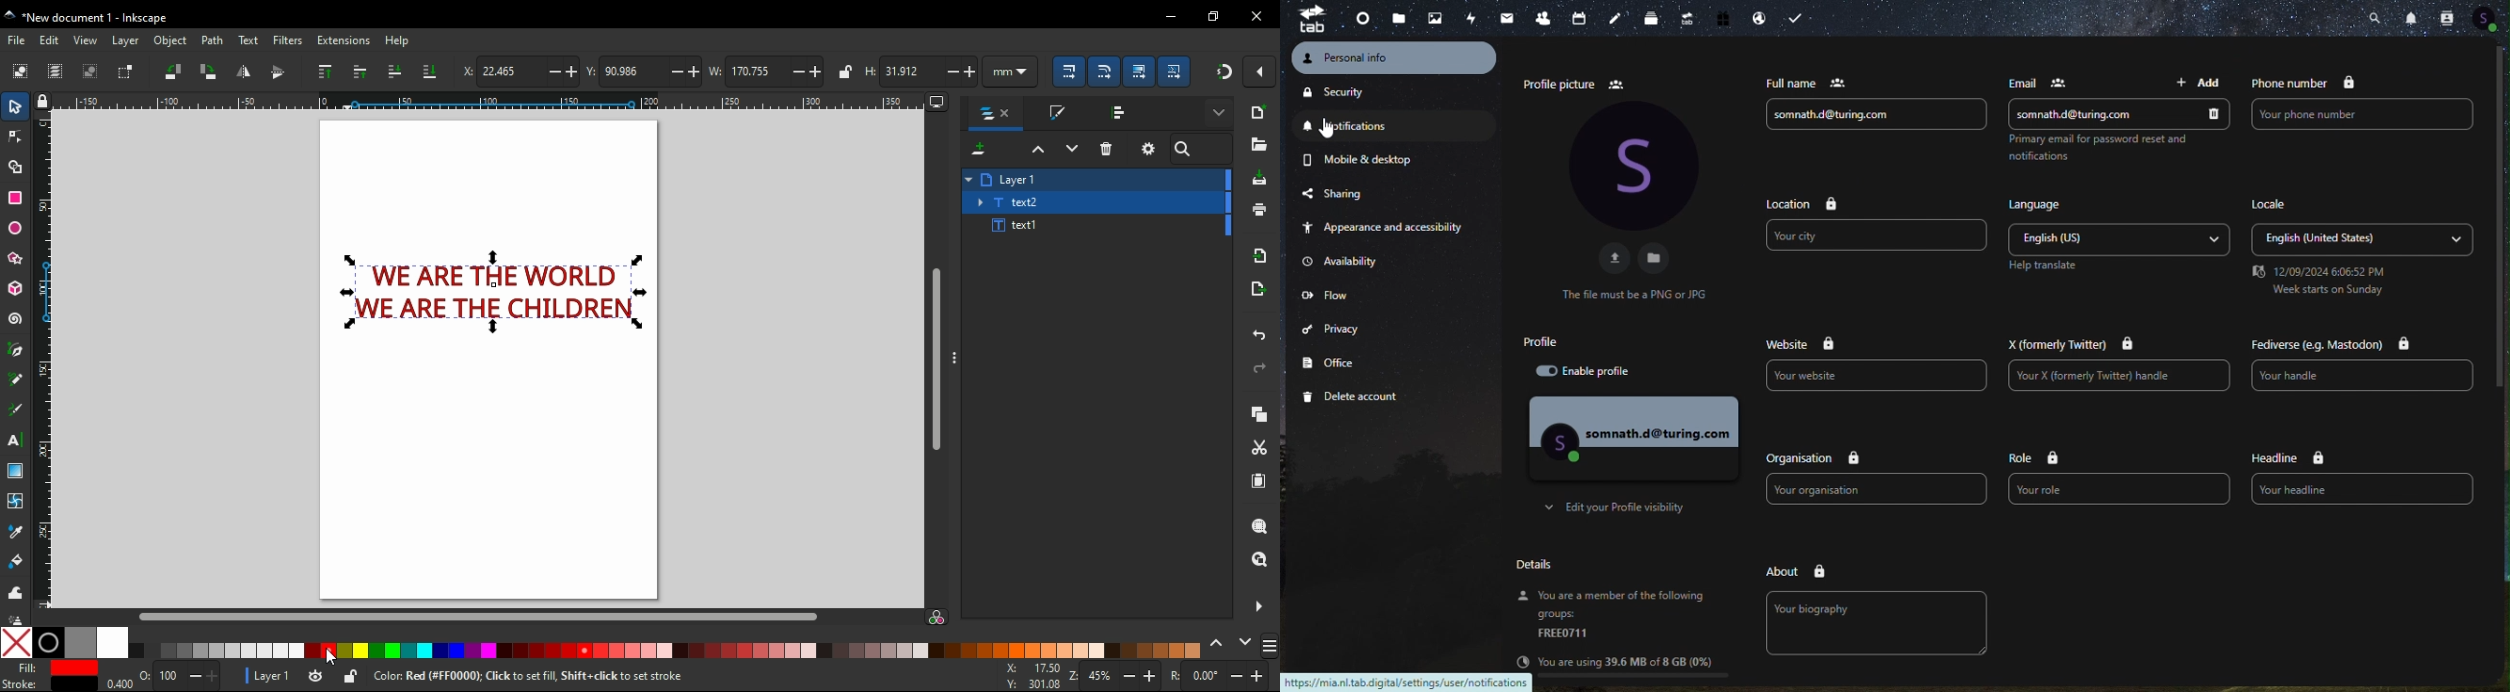 This screenshot has width=2520, height=700. I want to click on profile picture, so click(1575, 83).